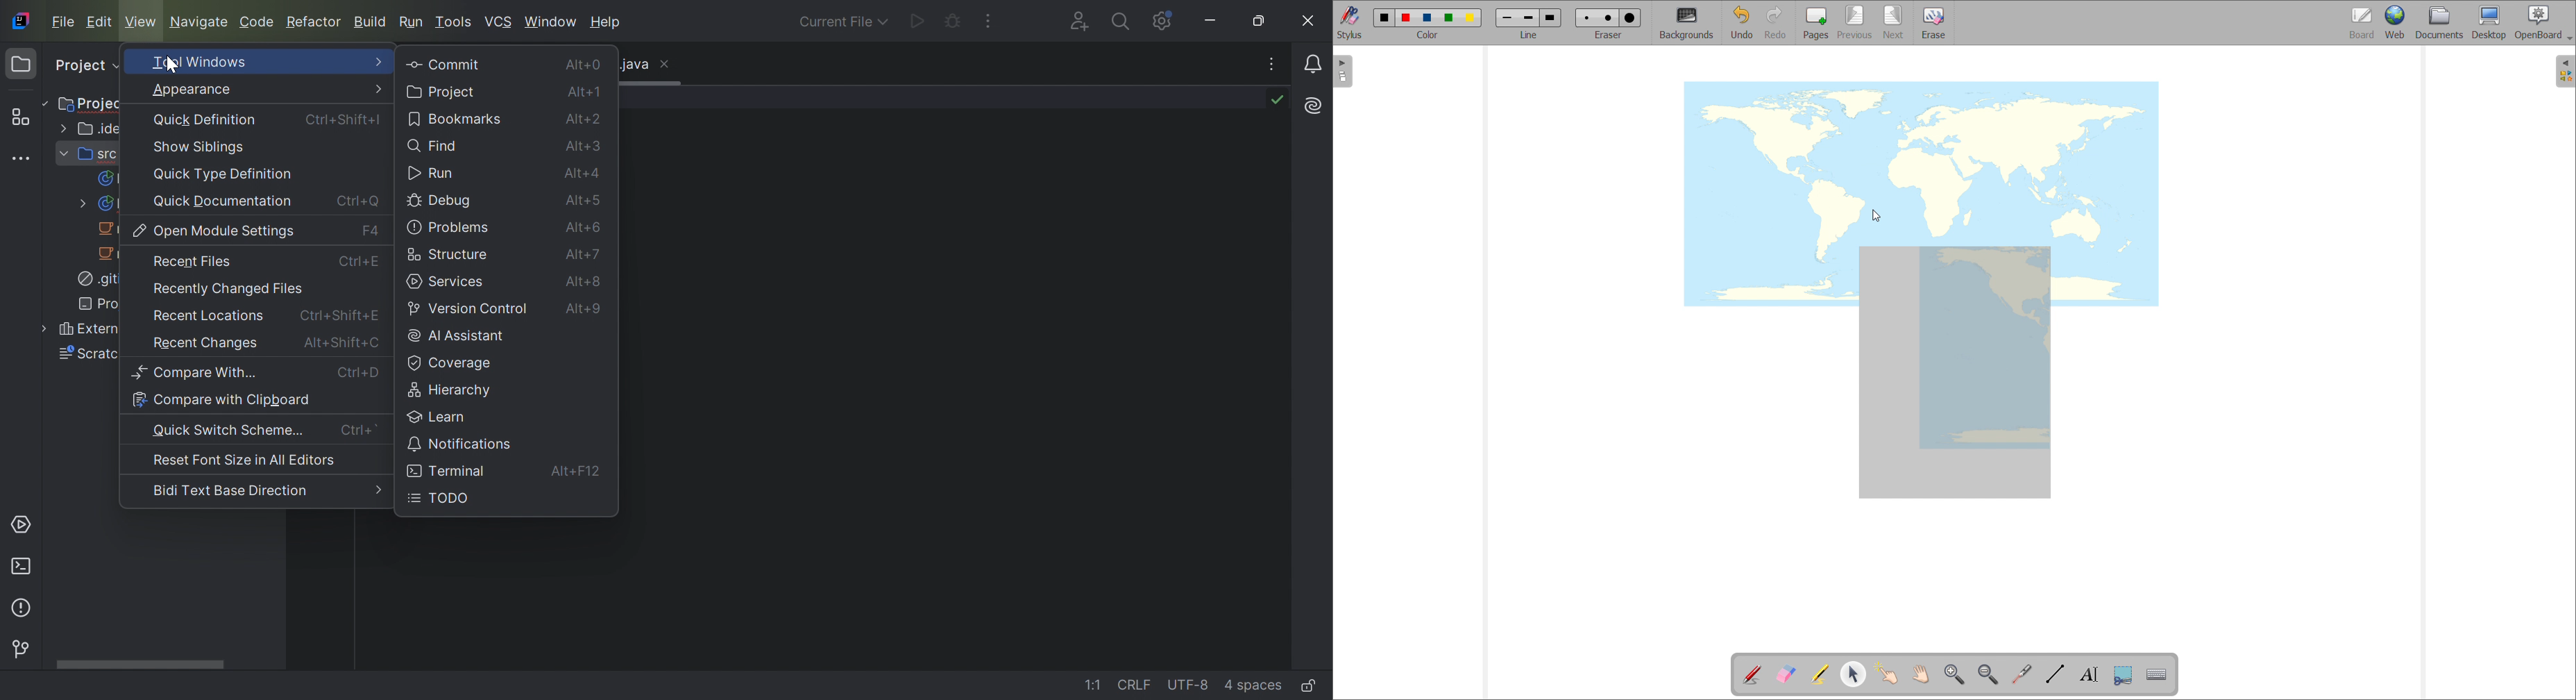  What do you see at coordinates (94, 204) in the screenshot?
I see `Main1.java` at bounding box center [94, 204].